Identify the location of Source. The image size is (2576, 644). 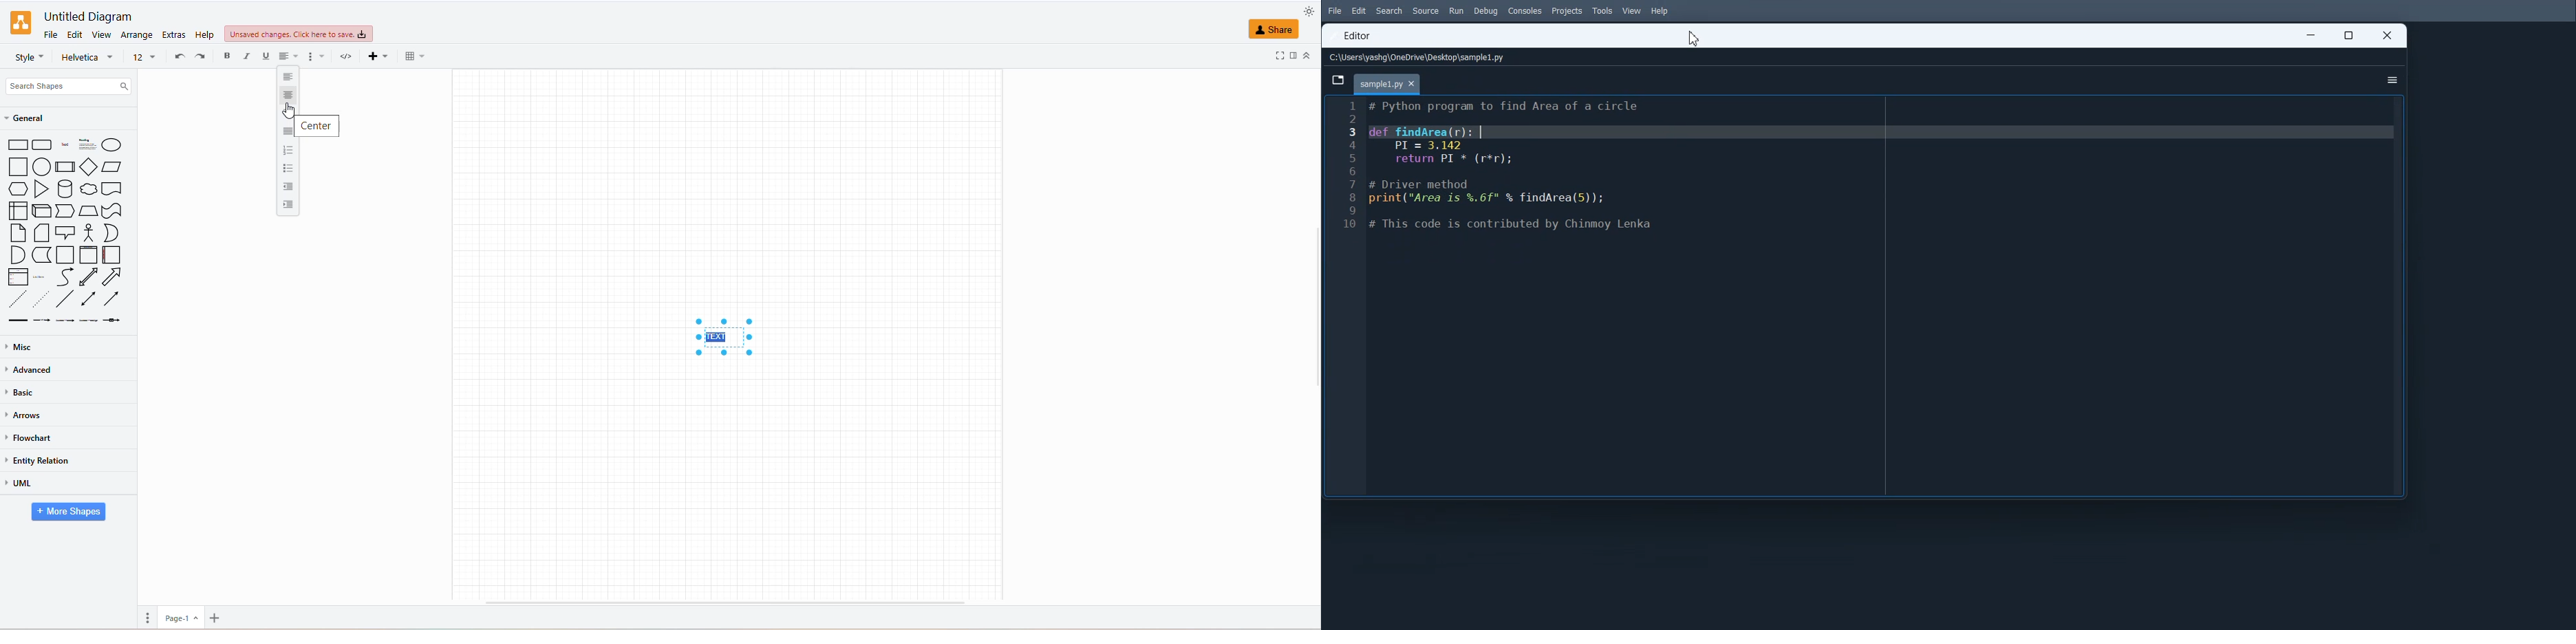
(1426, 11).